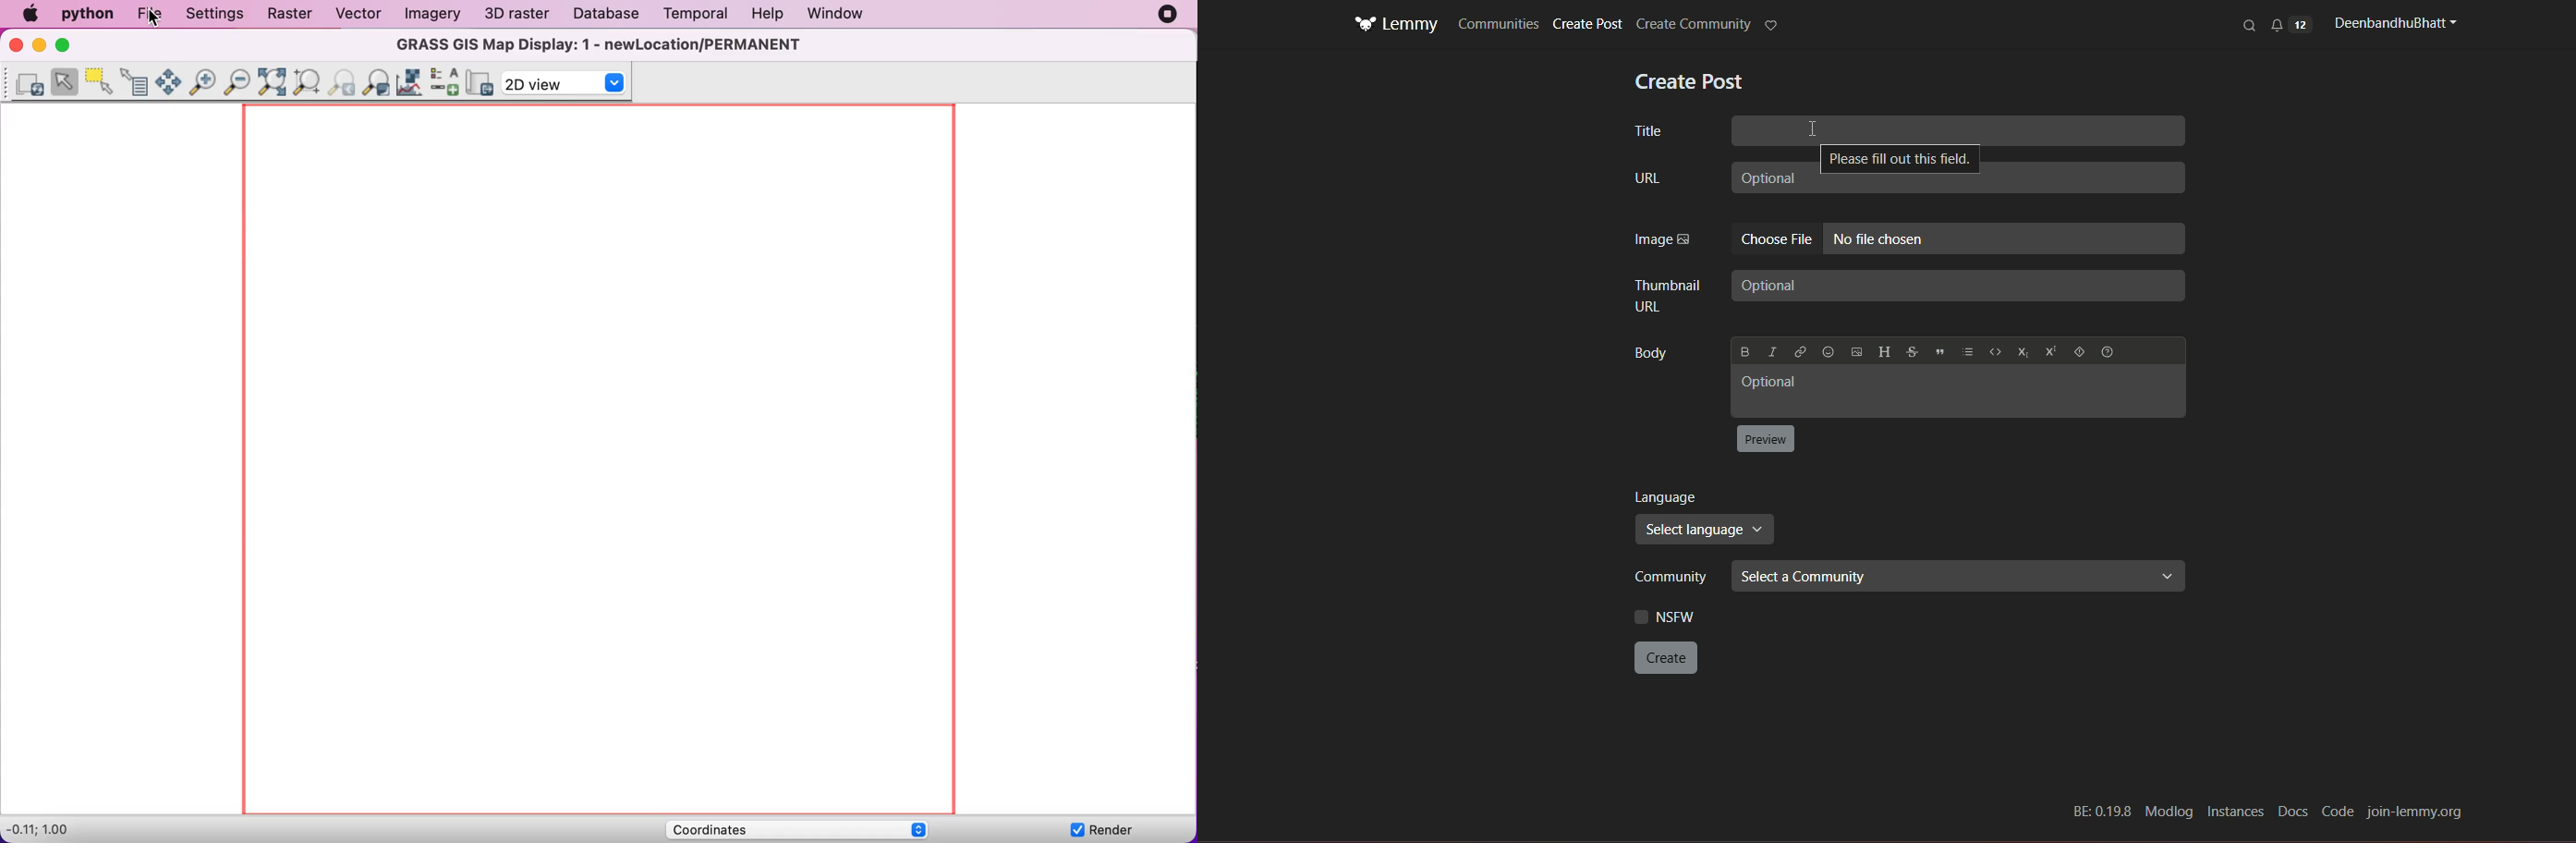 Image resolution: width=2576 pixels, height=868 pixels. What do you see at coordinates (1693, 25) in the screenshot?
I see `create community` at bounding box center [1693, 25].